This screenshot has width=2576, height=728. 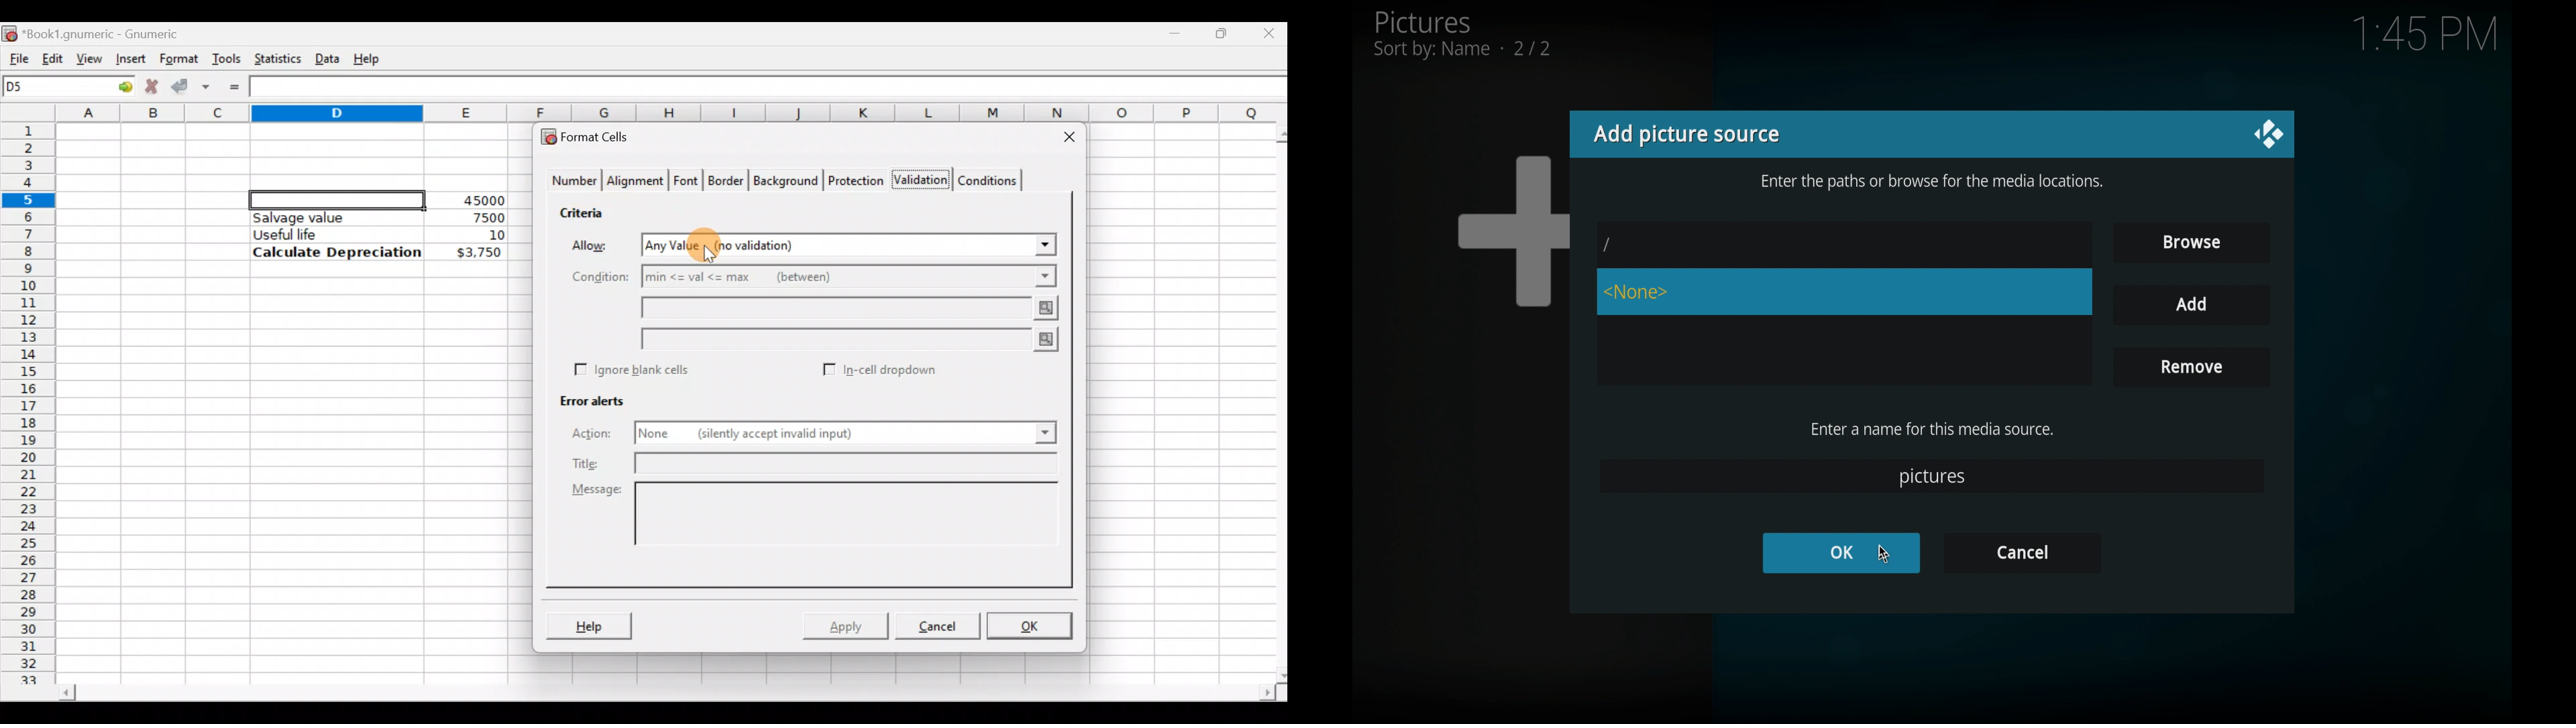 I want to click on none, so click(x=1637, y=292).